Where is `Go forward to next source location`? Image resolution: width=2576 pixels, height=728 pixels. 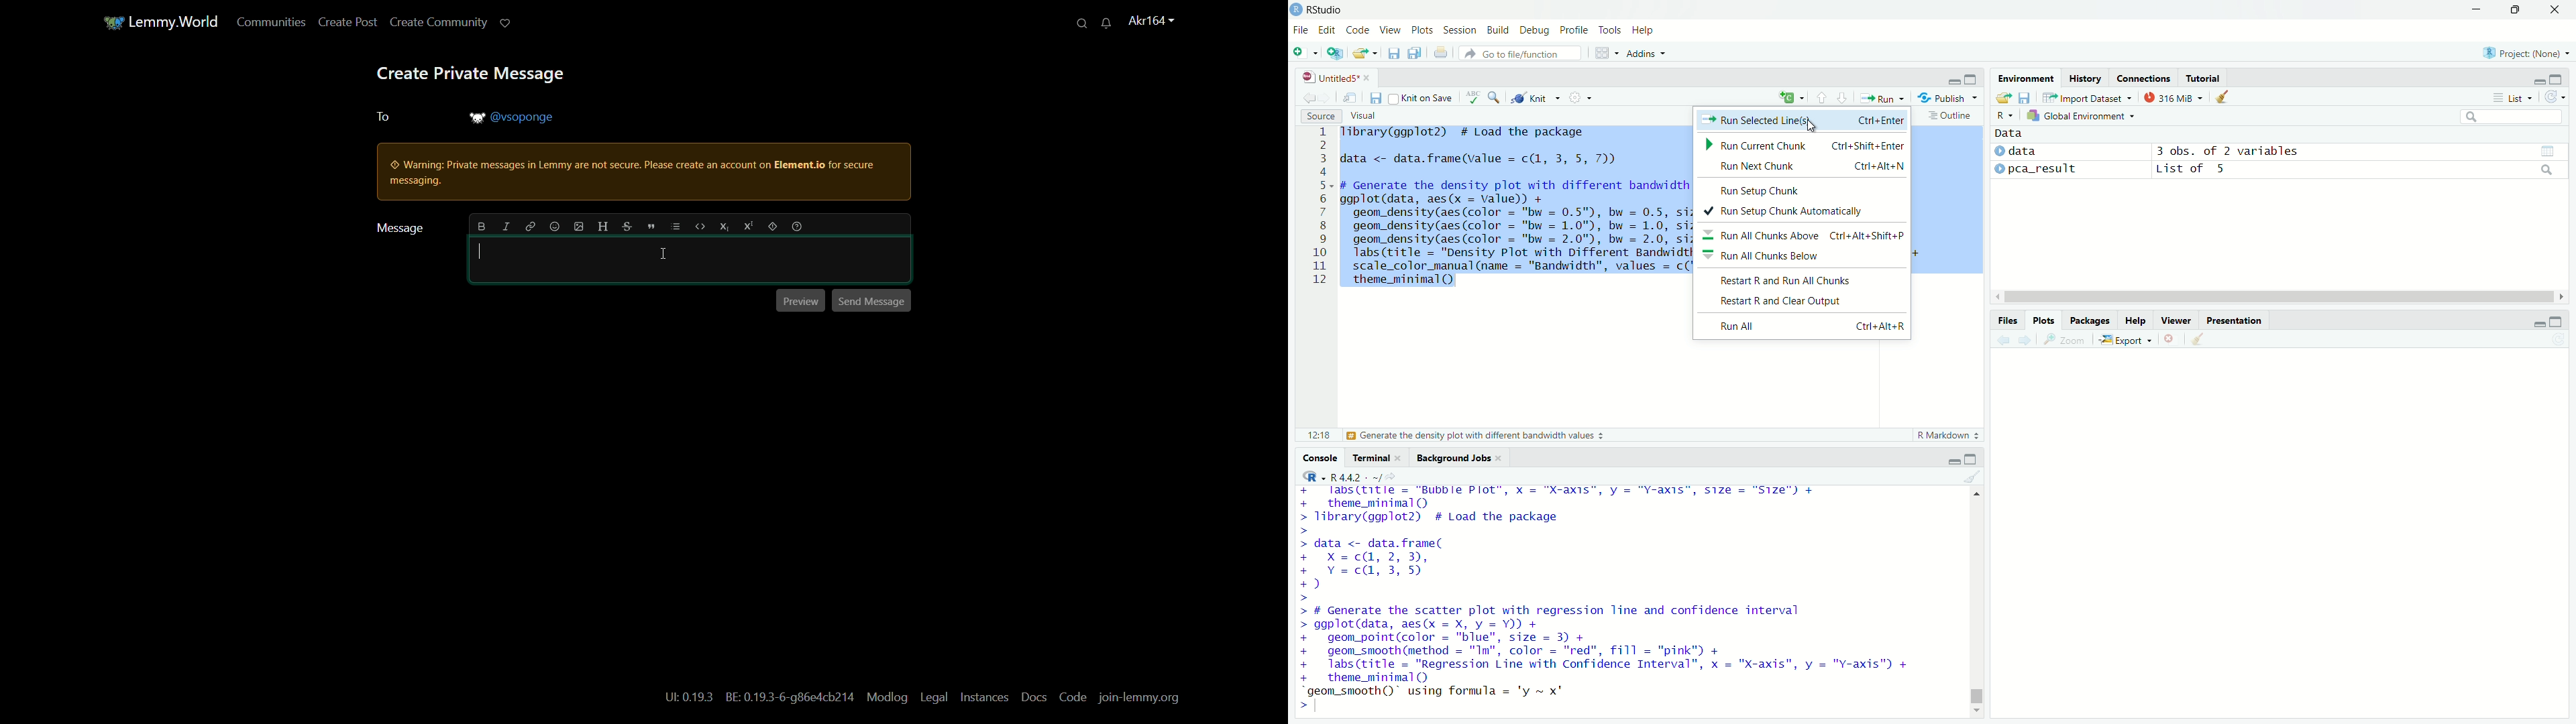 Go forward to next source location is located at coordinates (1323, 97).